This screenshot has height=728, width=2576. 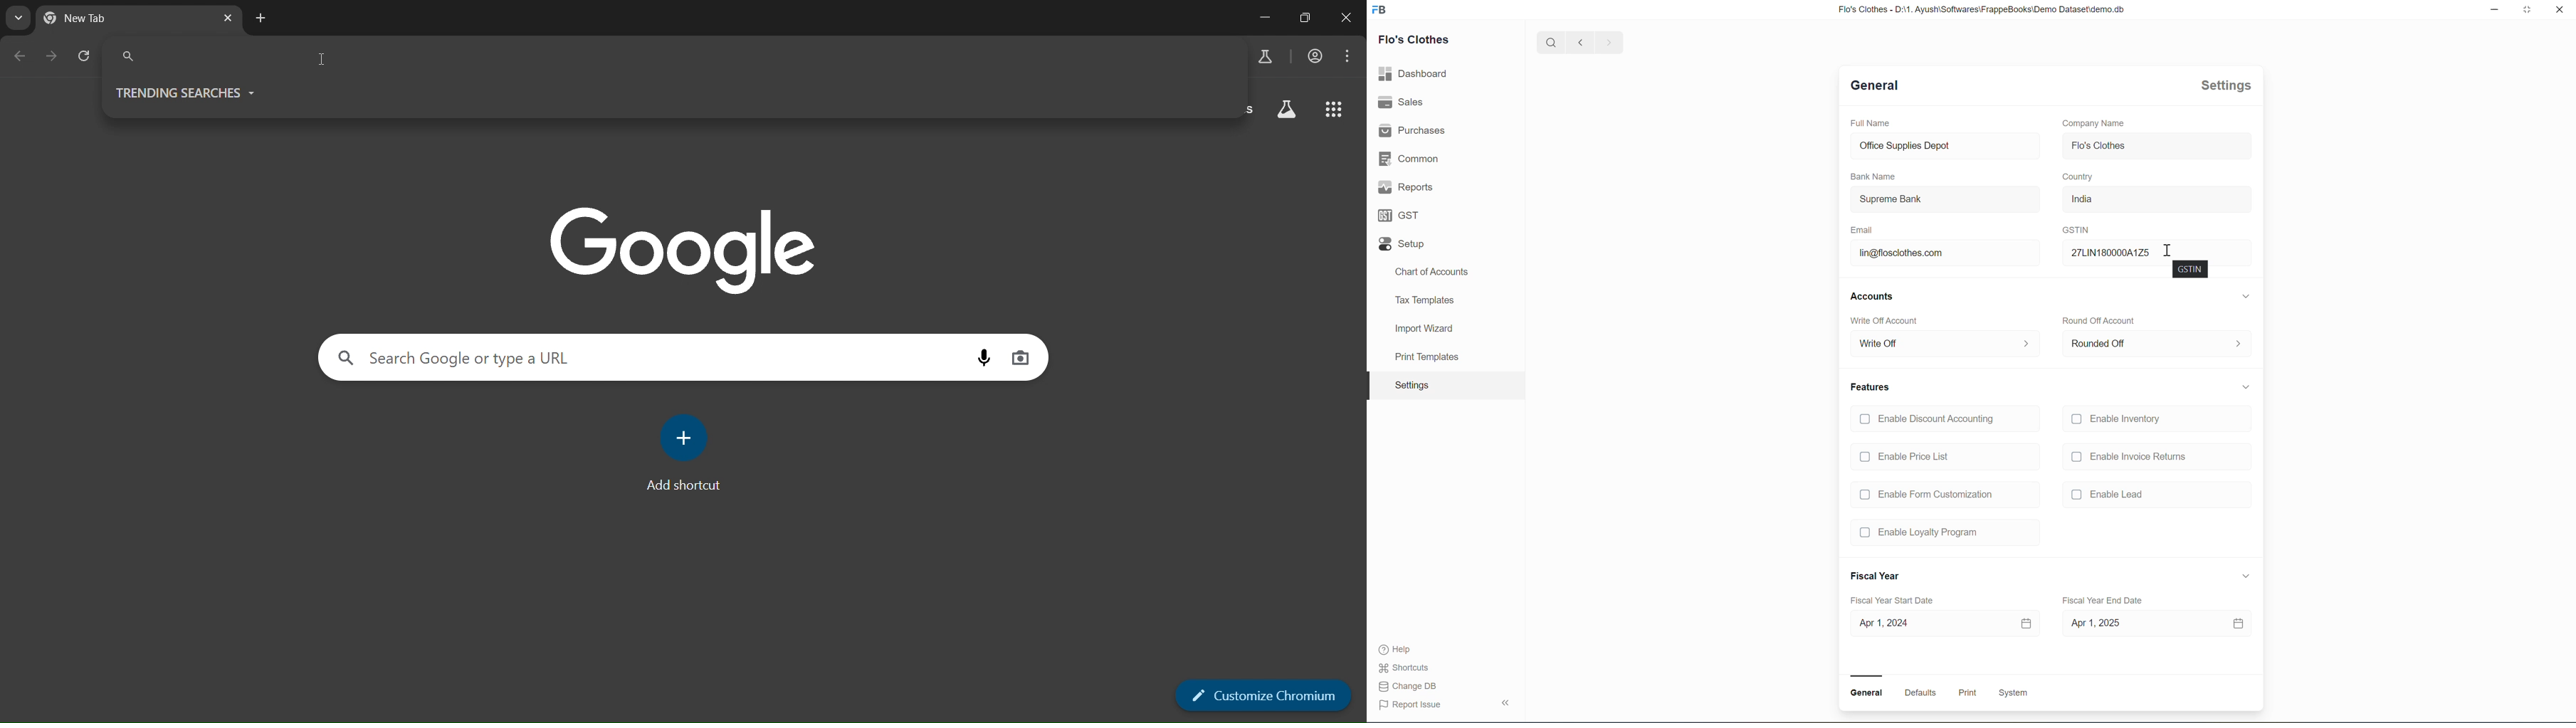 What do you see at coordinates (2132, 623) in the screenshot?
I see `Apr 1, 2025` at bounding box center [2132, 623].